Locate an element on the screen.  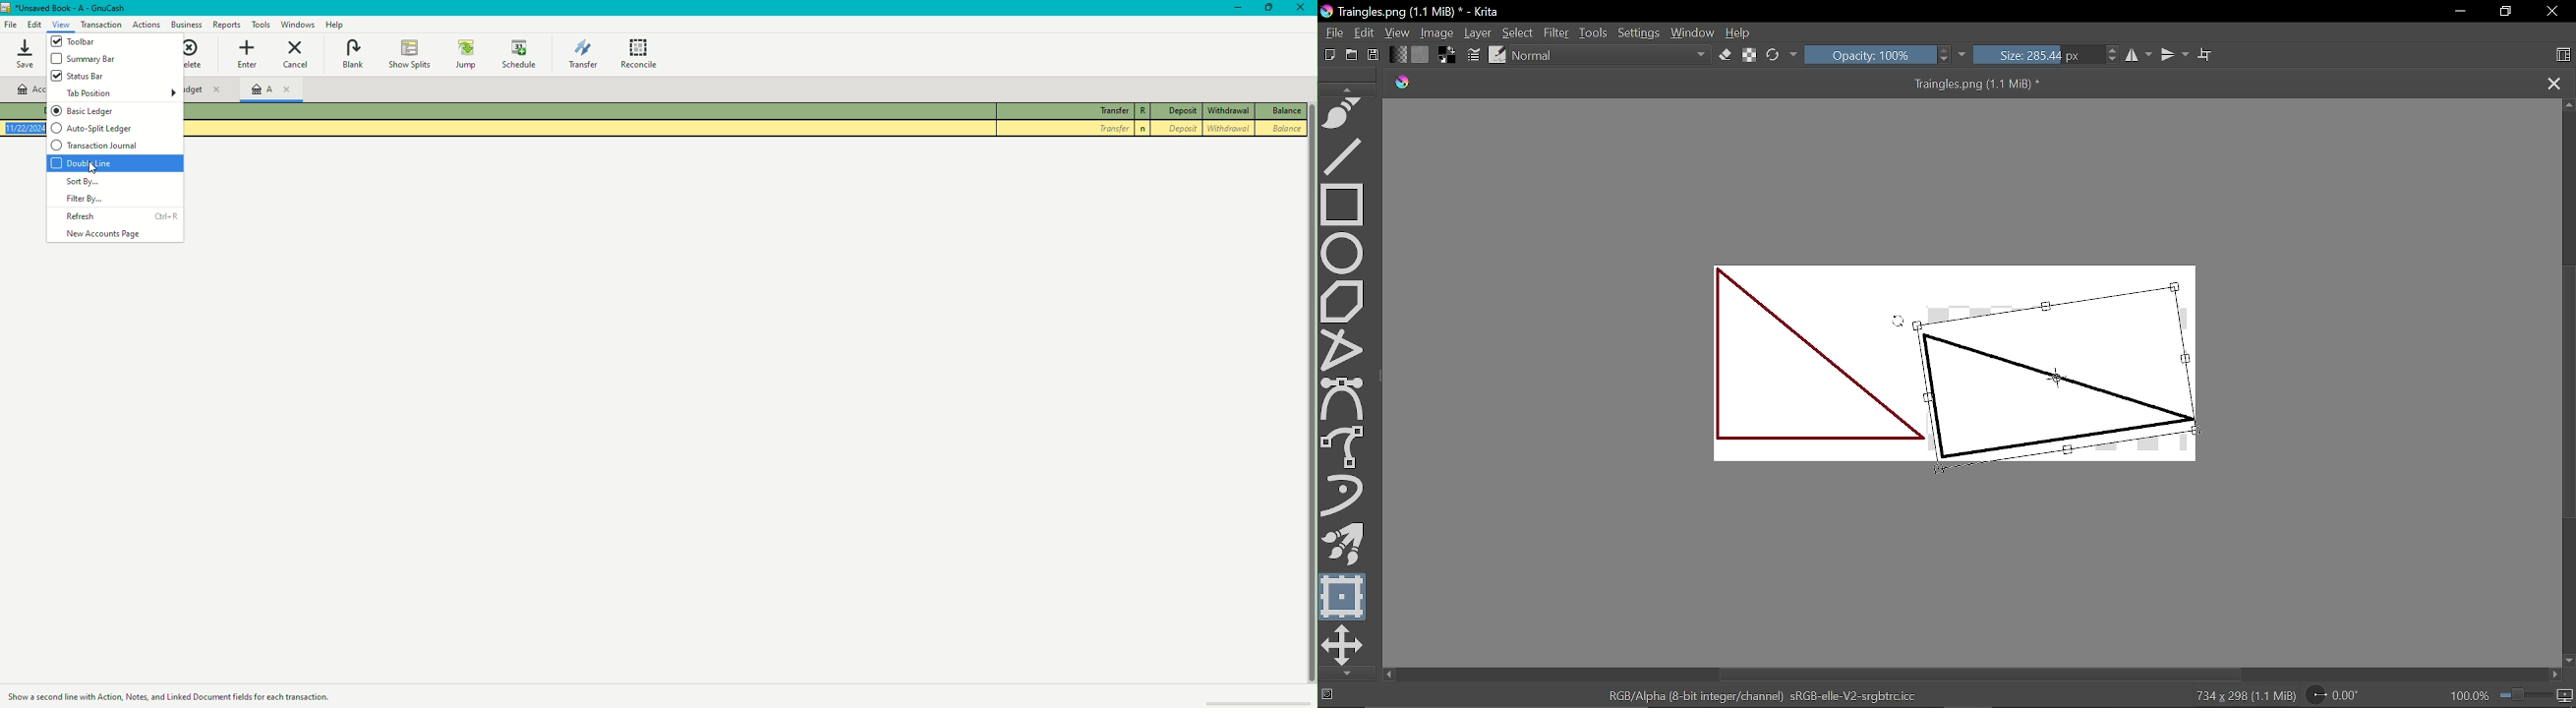
Rectangle tool is located at coordinates (1343, 204).